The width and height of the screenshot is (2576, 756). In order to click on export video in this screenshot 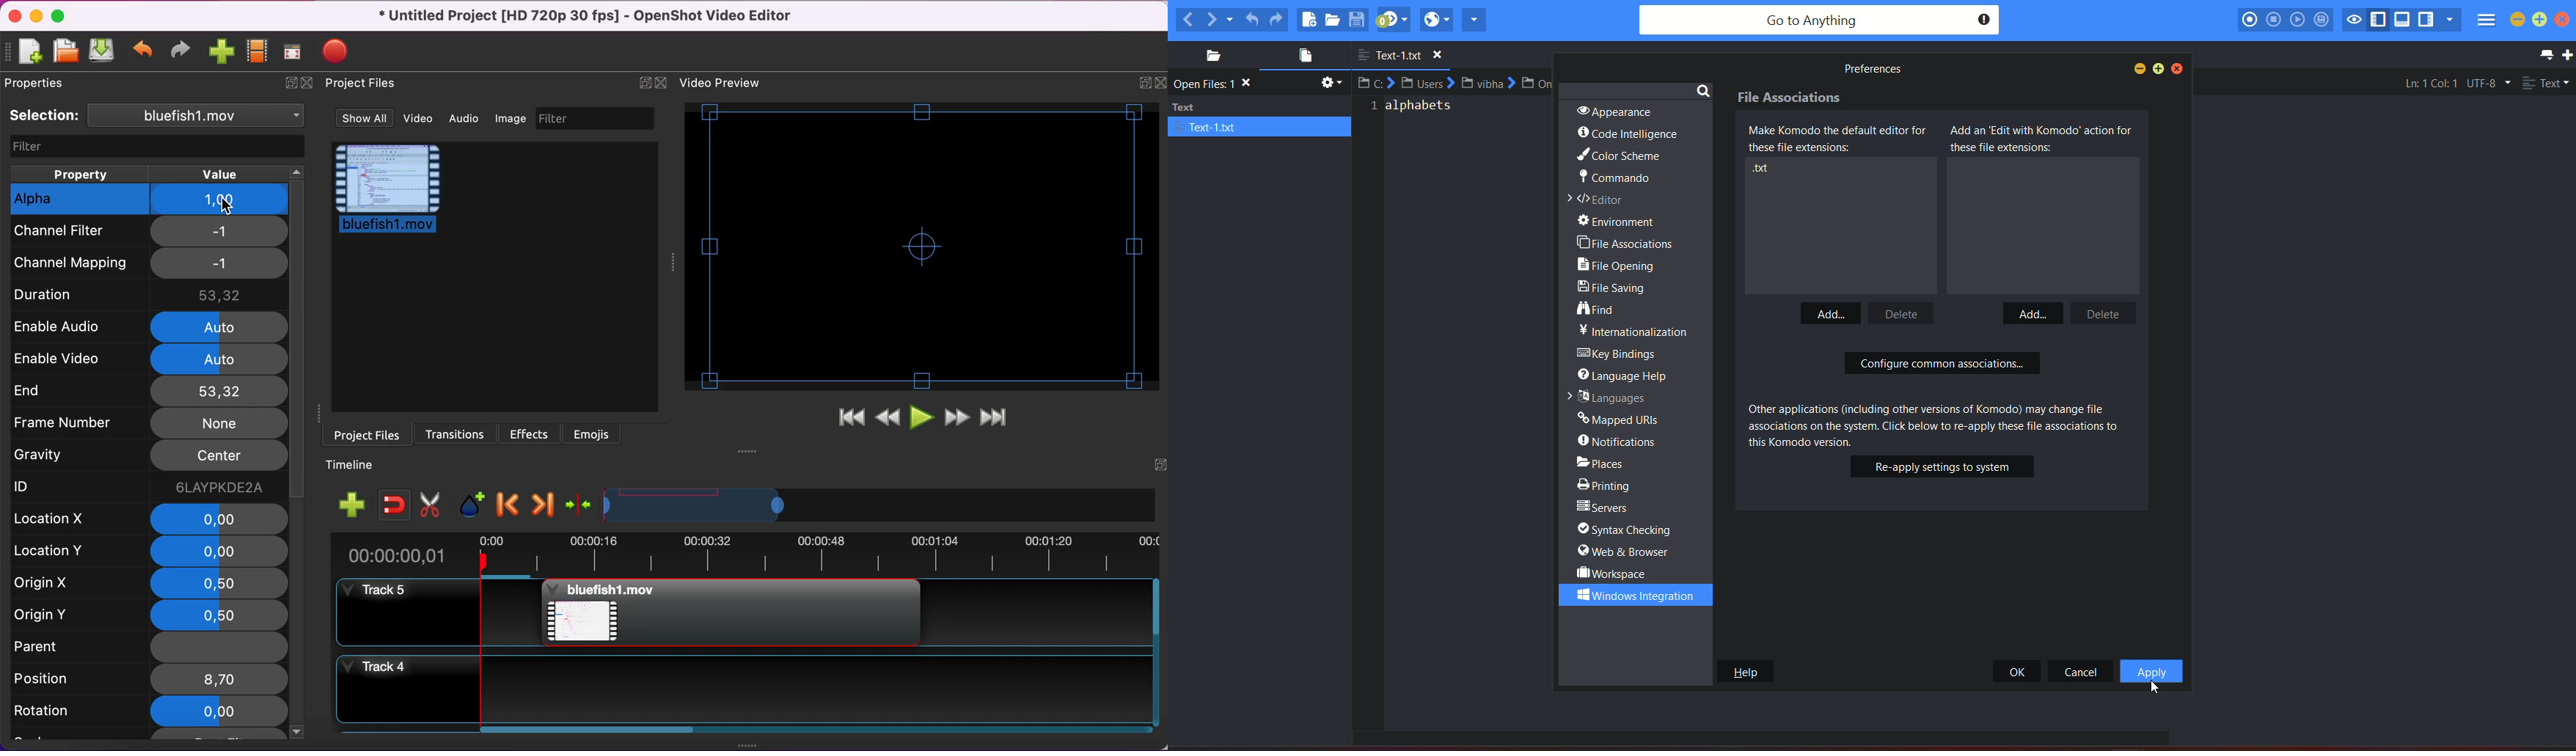, I will do `click(340, 54)`.